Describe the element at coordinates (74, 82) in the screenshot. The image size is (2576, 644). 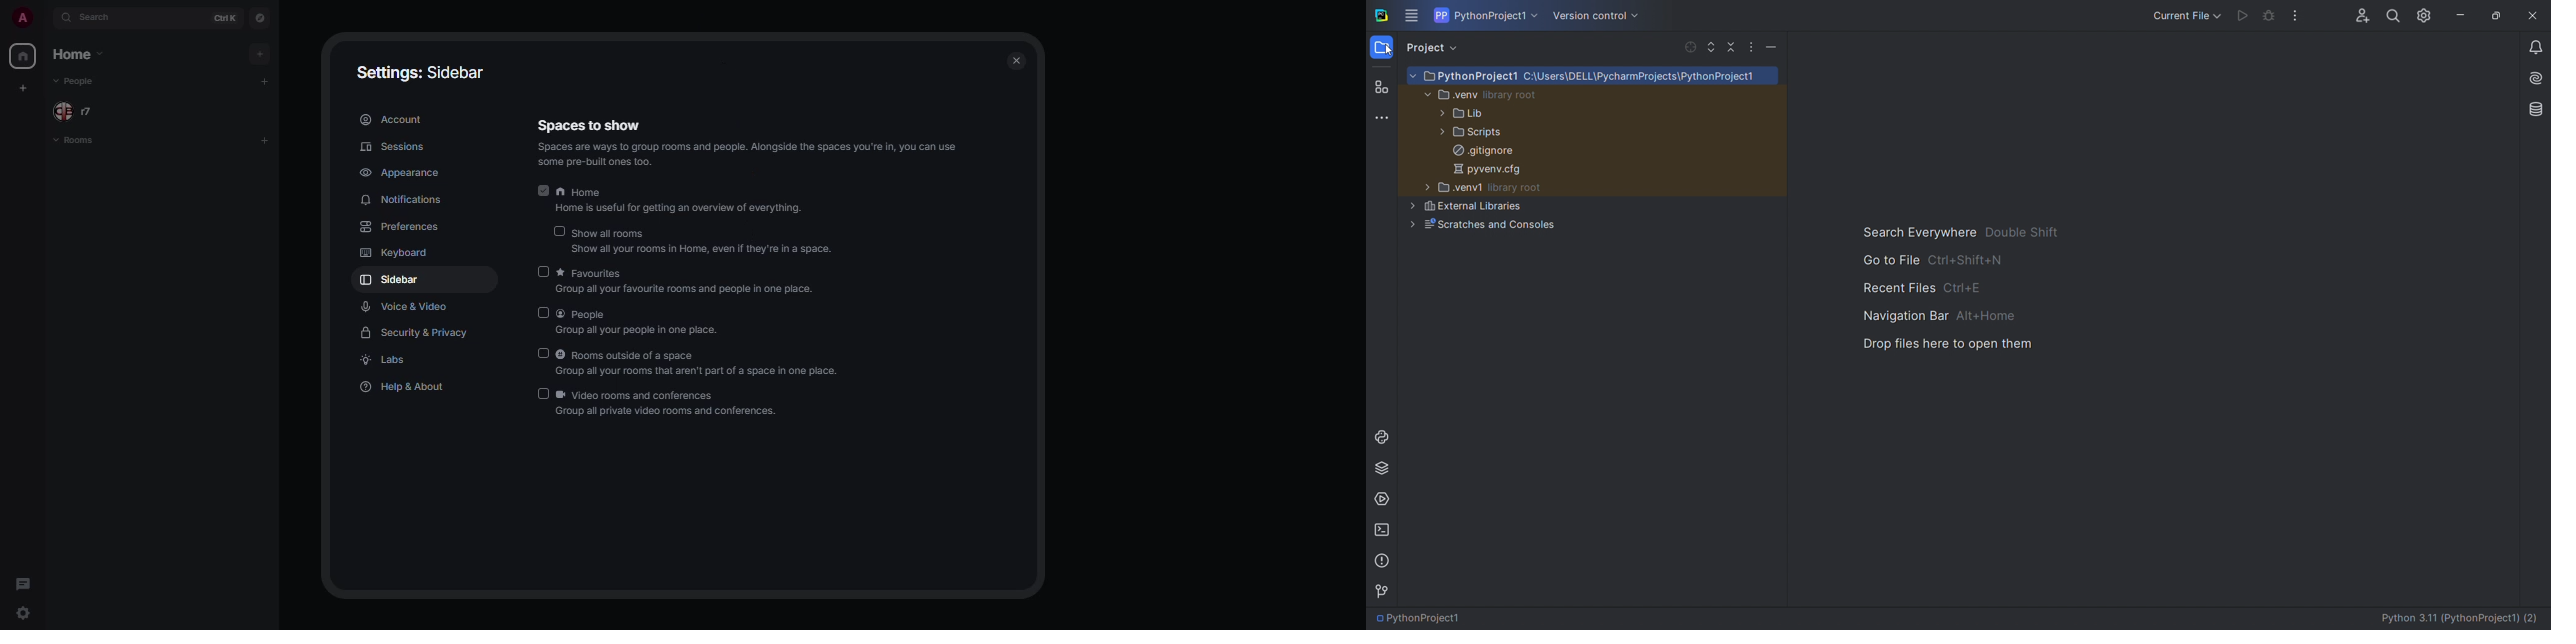
I see `people` at that location.